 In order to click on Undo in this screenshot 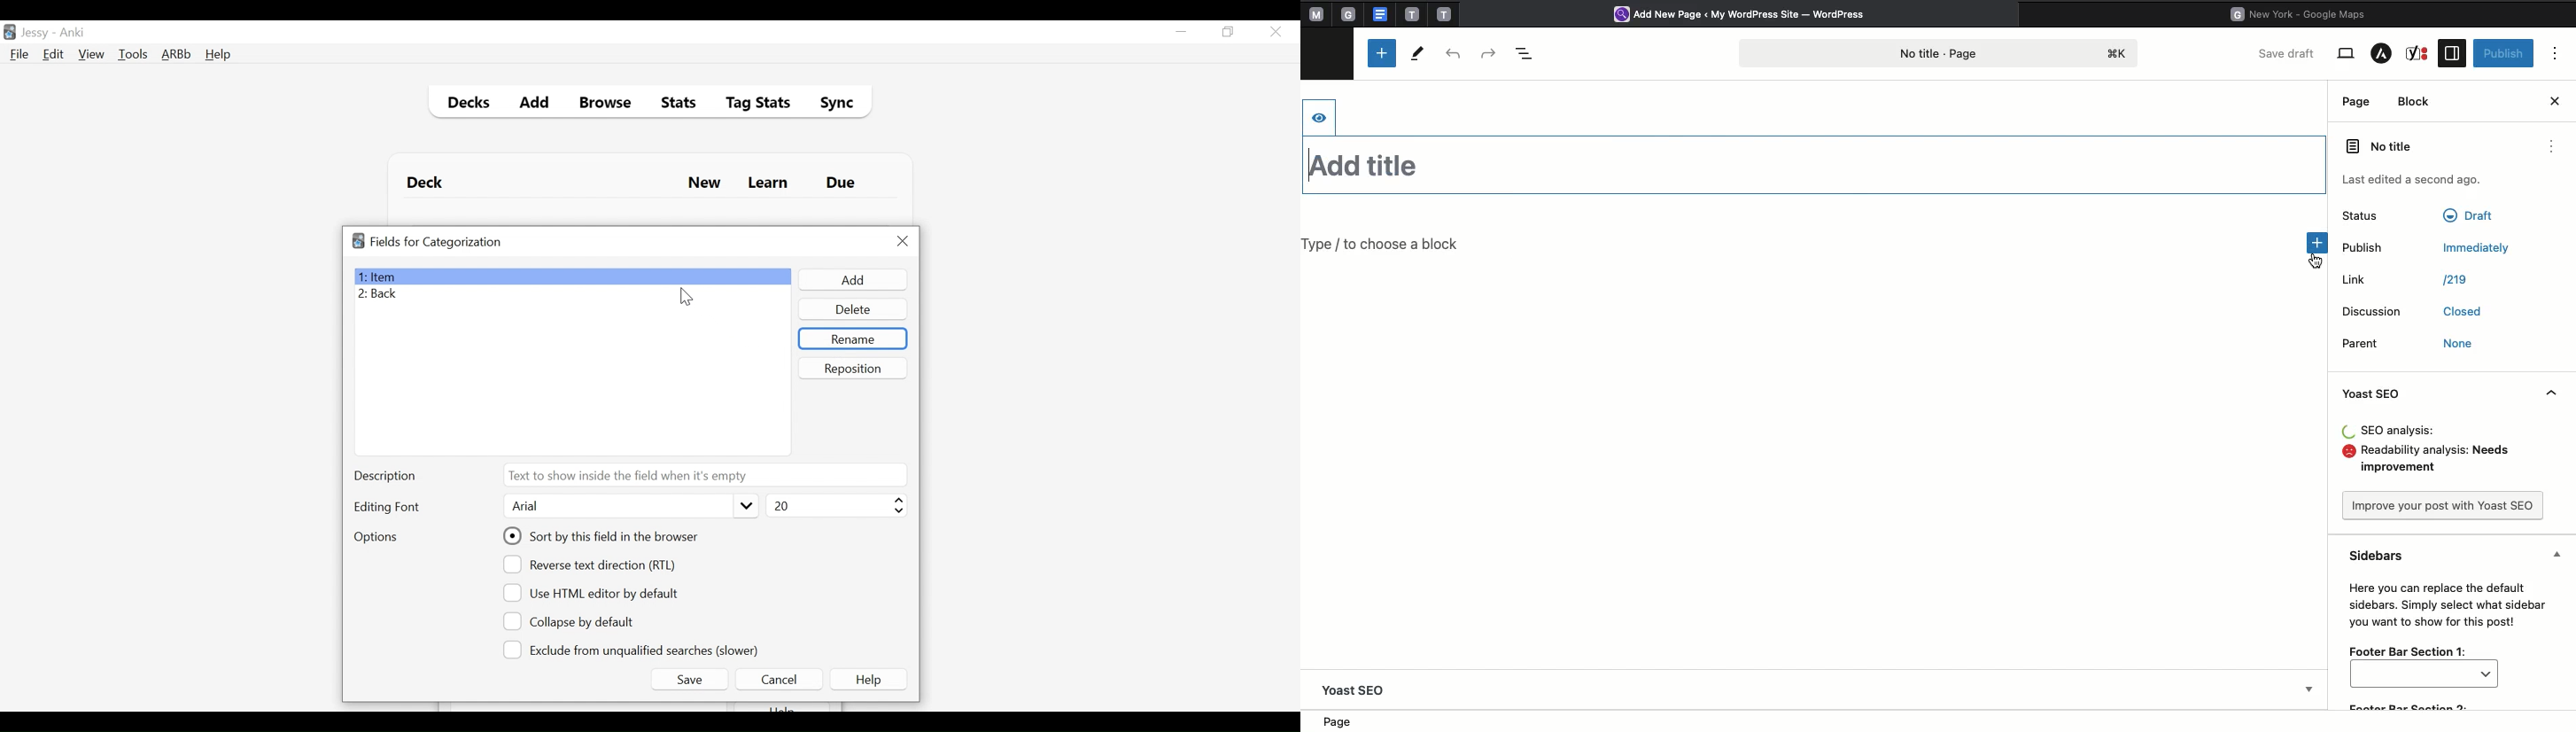, I will do `click(1455, 53)`.